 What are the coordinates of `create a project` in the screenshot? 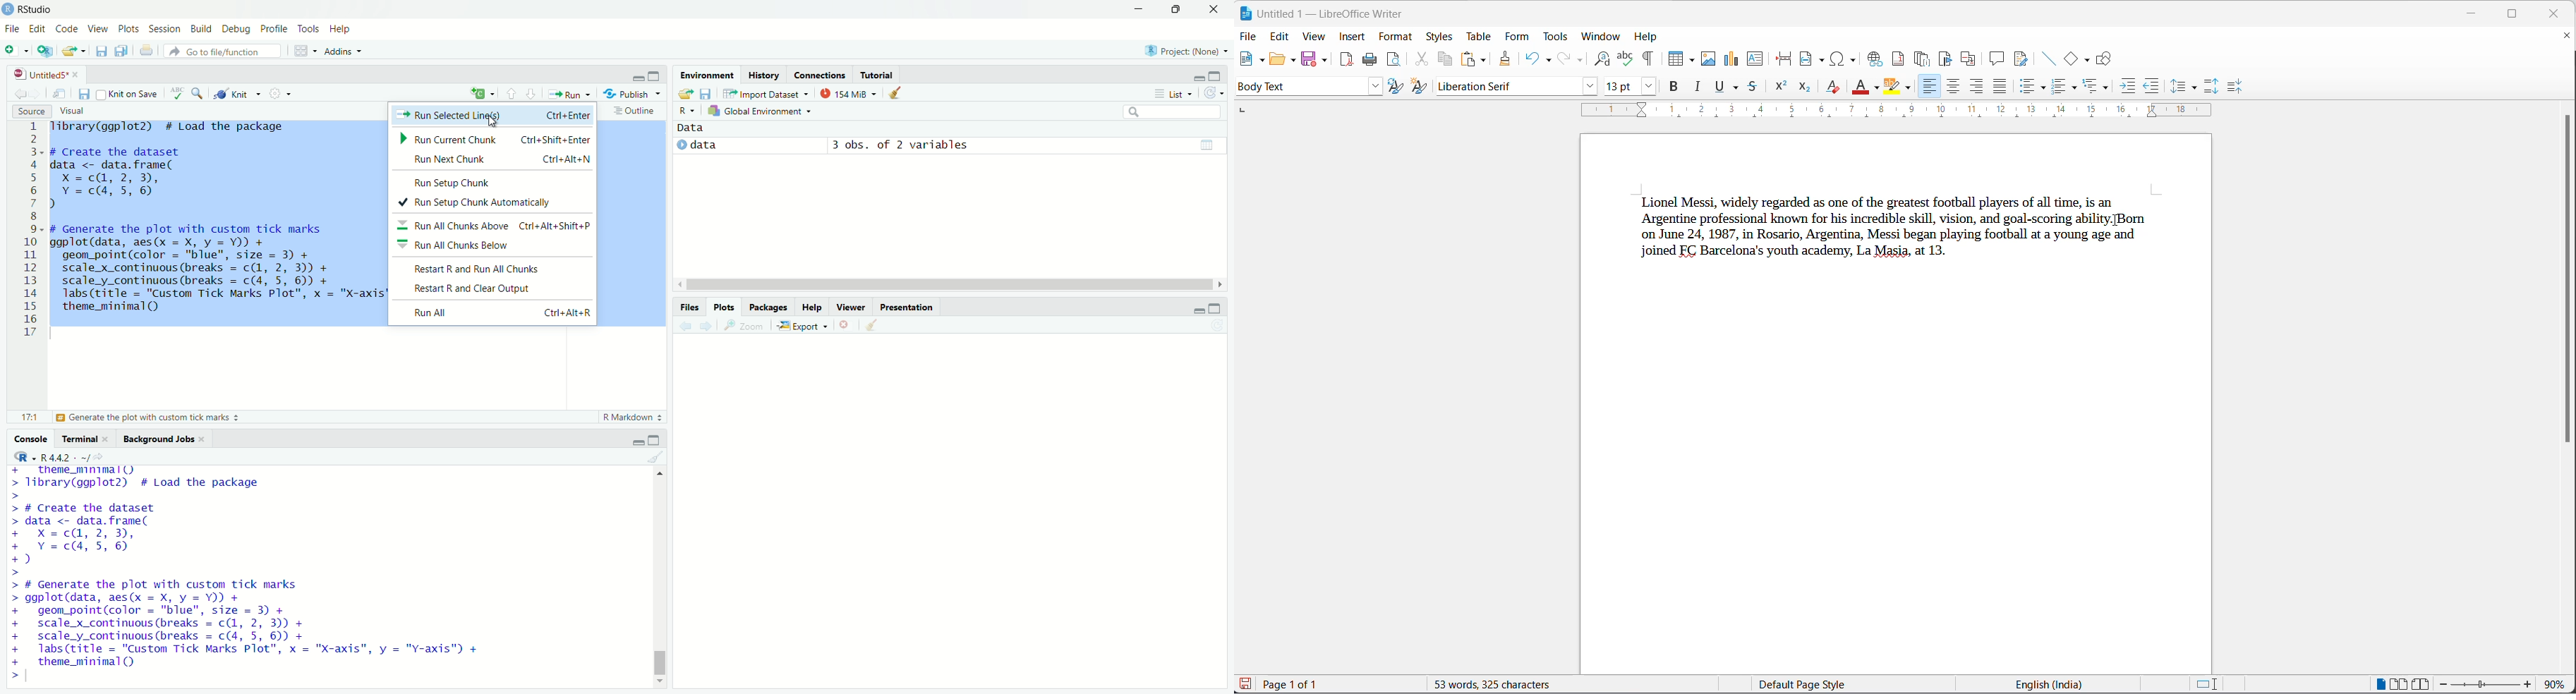 It's located at (45, 51).